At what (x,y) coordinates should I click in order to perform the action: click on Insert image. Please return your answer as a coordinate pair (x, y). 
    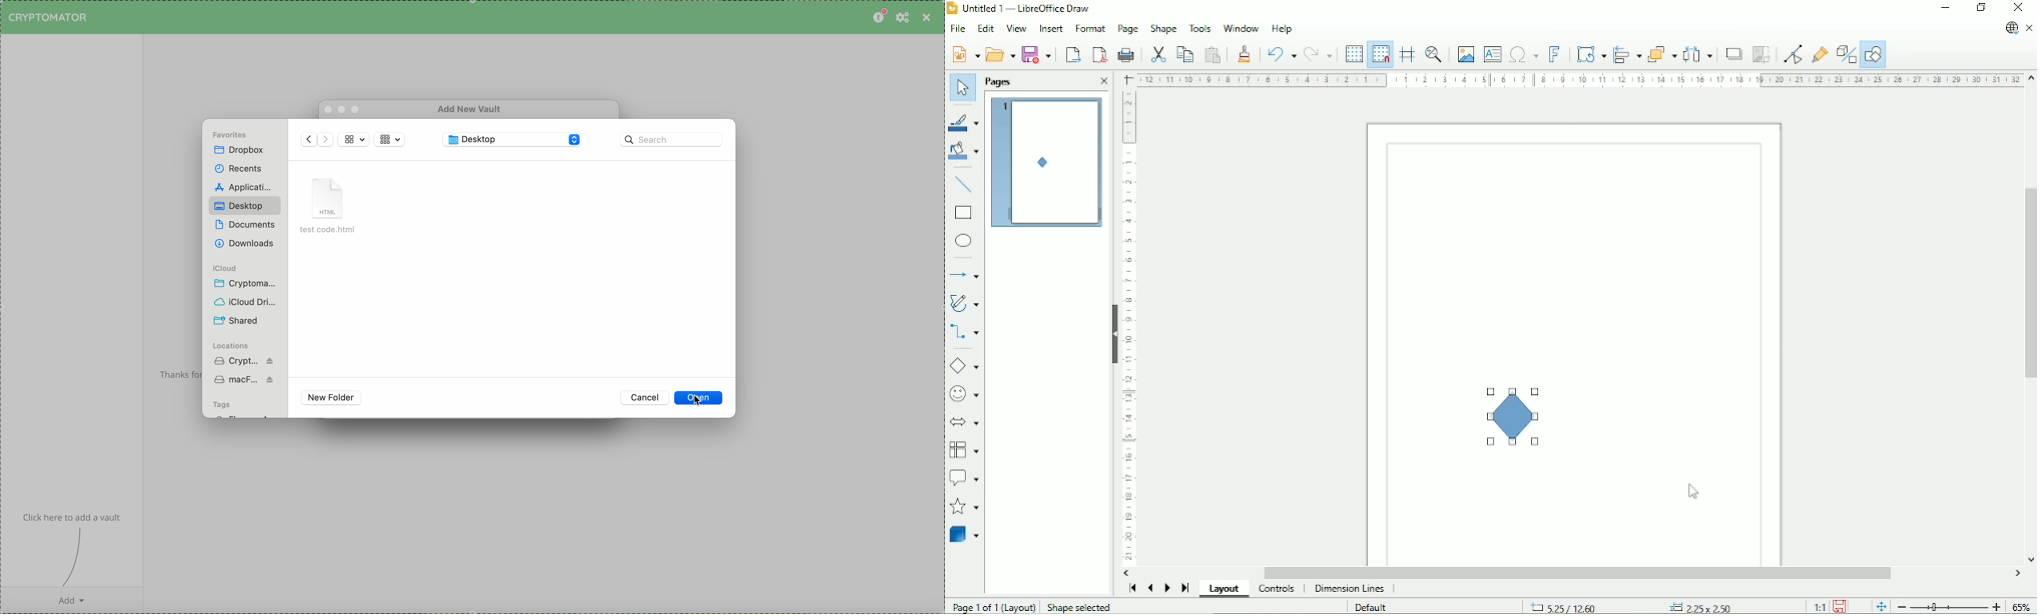
    Looking at the image, I should click on (1465, 54).